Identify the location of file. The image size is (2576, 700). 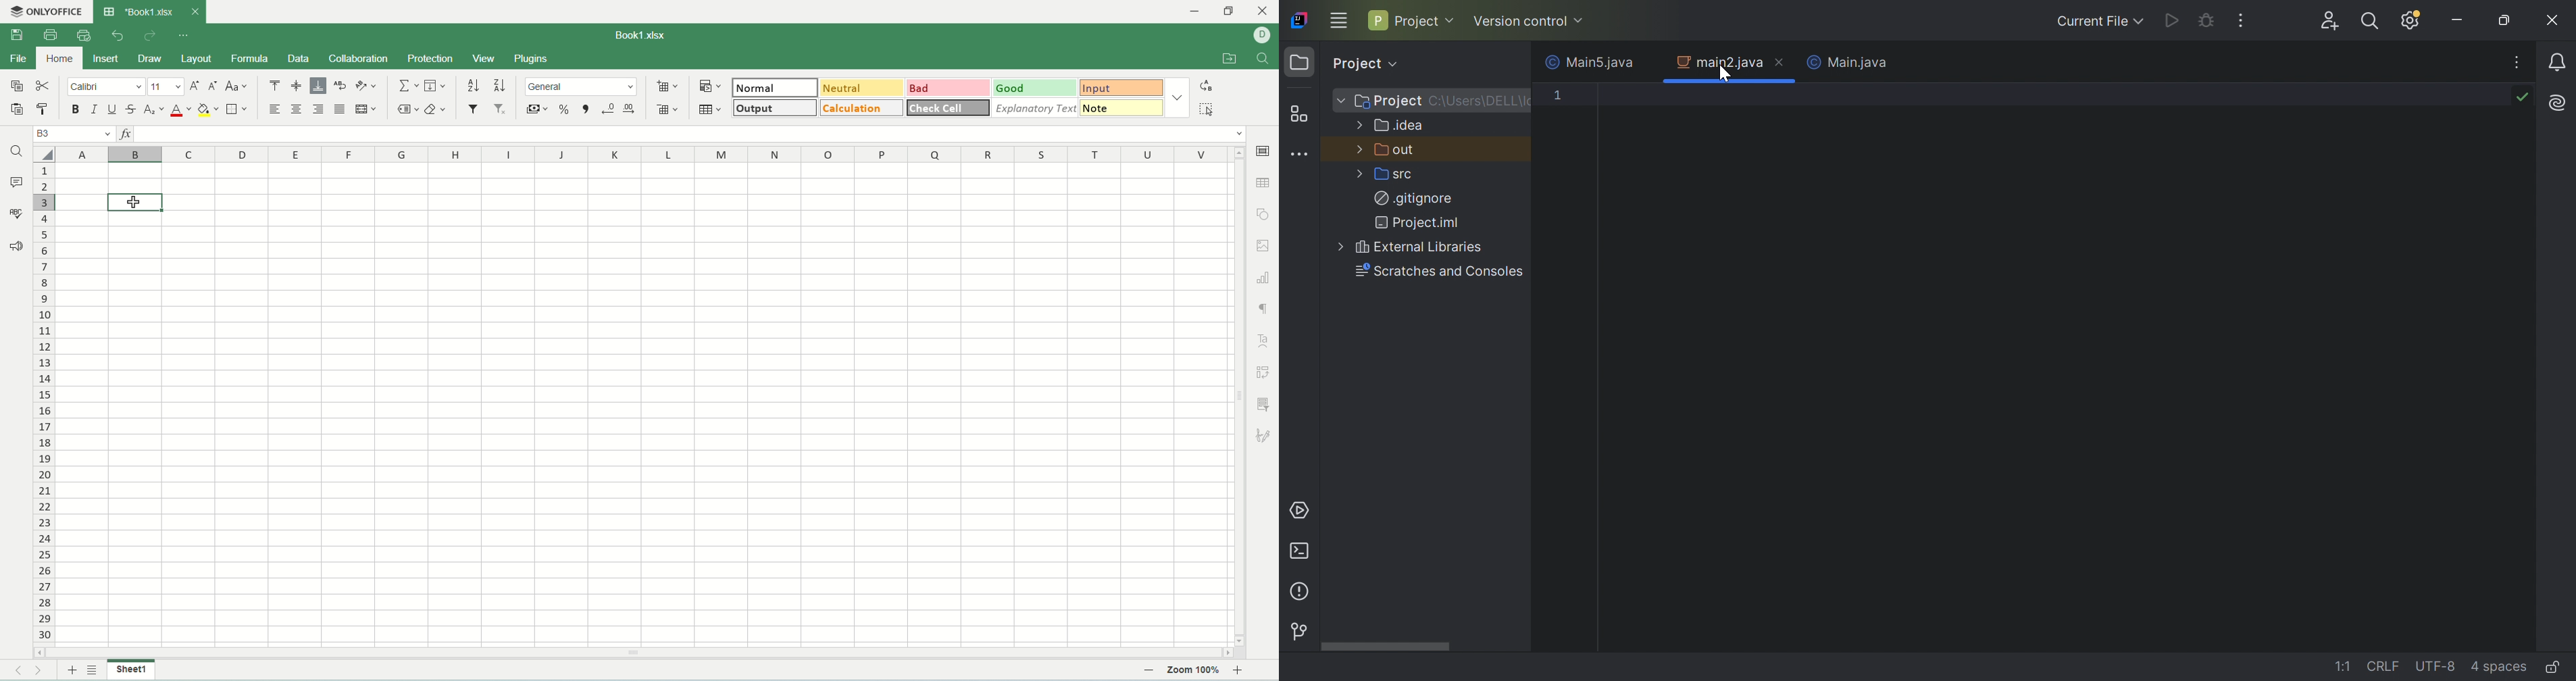
(17, 59).